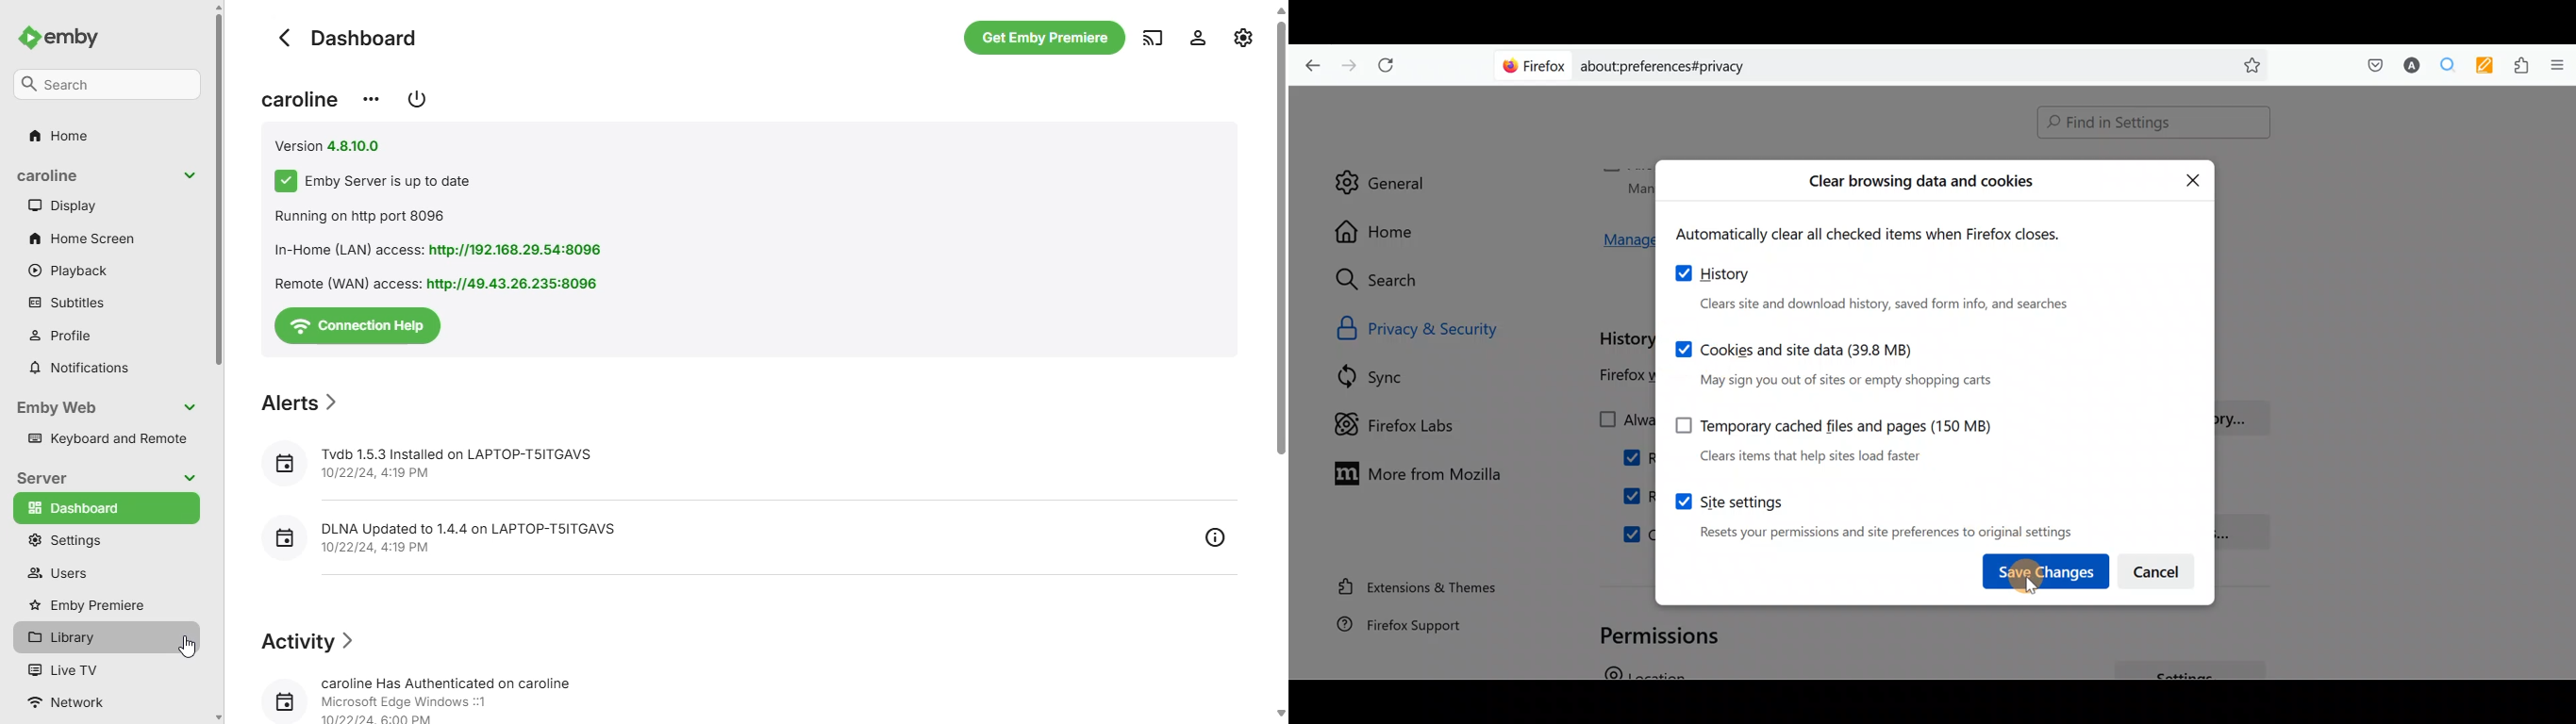 The image size is (2576, 728). Describe the element at coordinates (2159, 568) in the screenshot. I see `Cancel` at that location.